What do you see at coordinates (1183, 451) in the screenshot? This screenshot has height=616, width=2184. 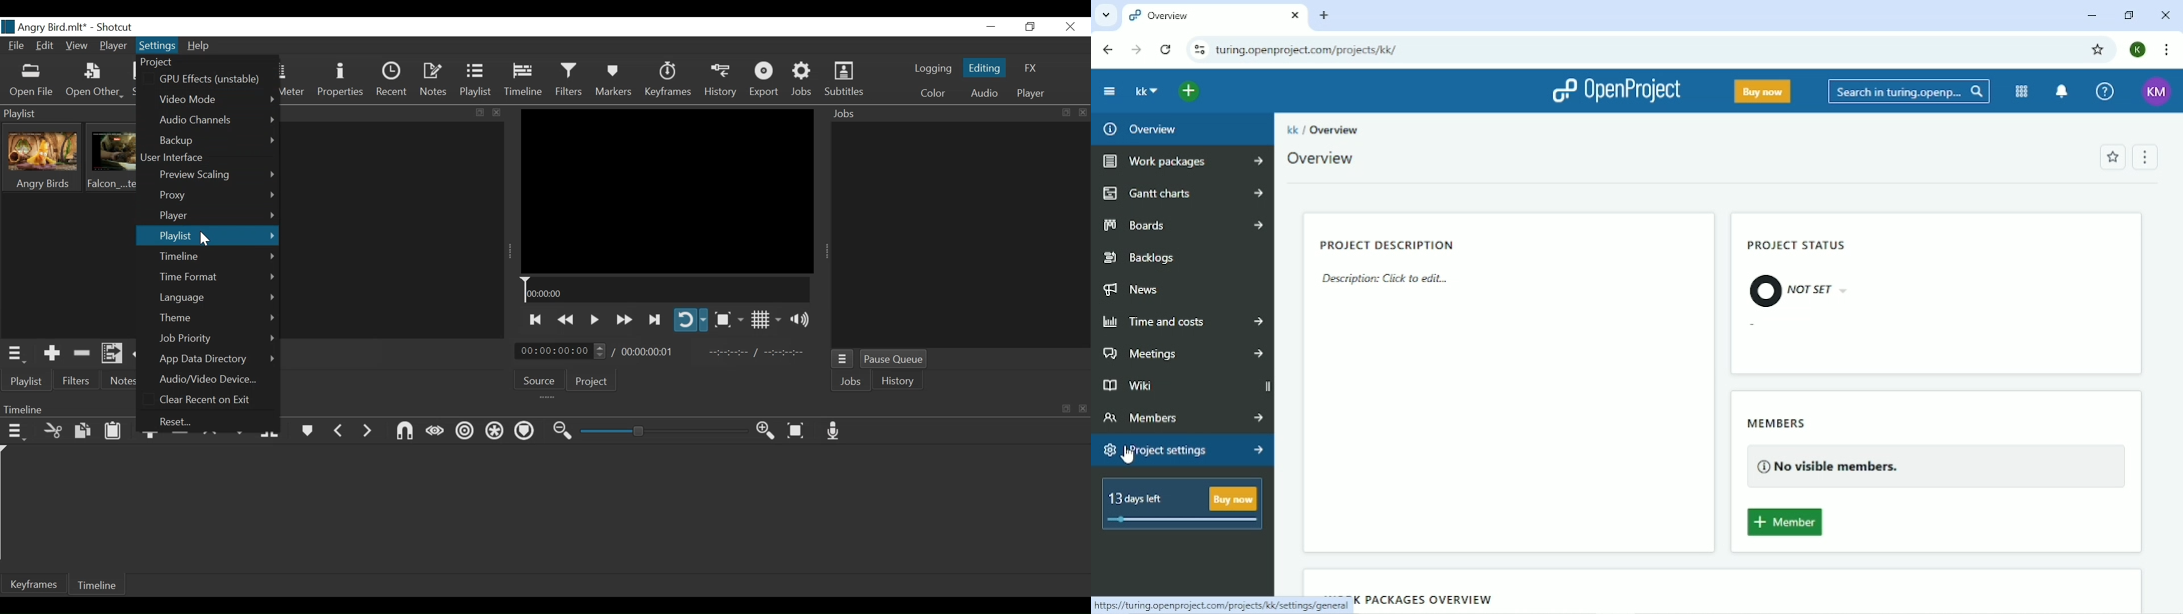 I see `Project settings` at bounding box center [1183, 451].